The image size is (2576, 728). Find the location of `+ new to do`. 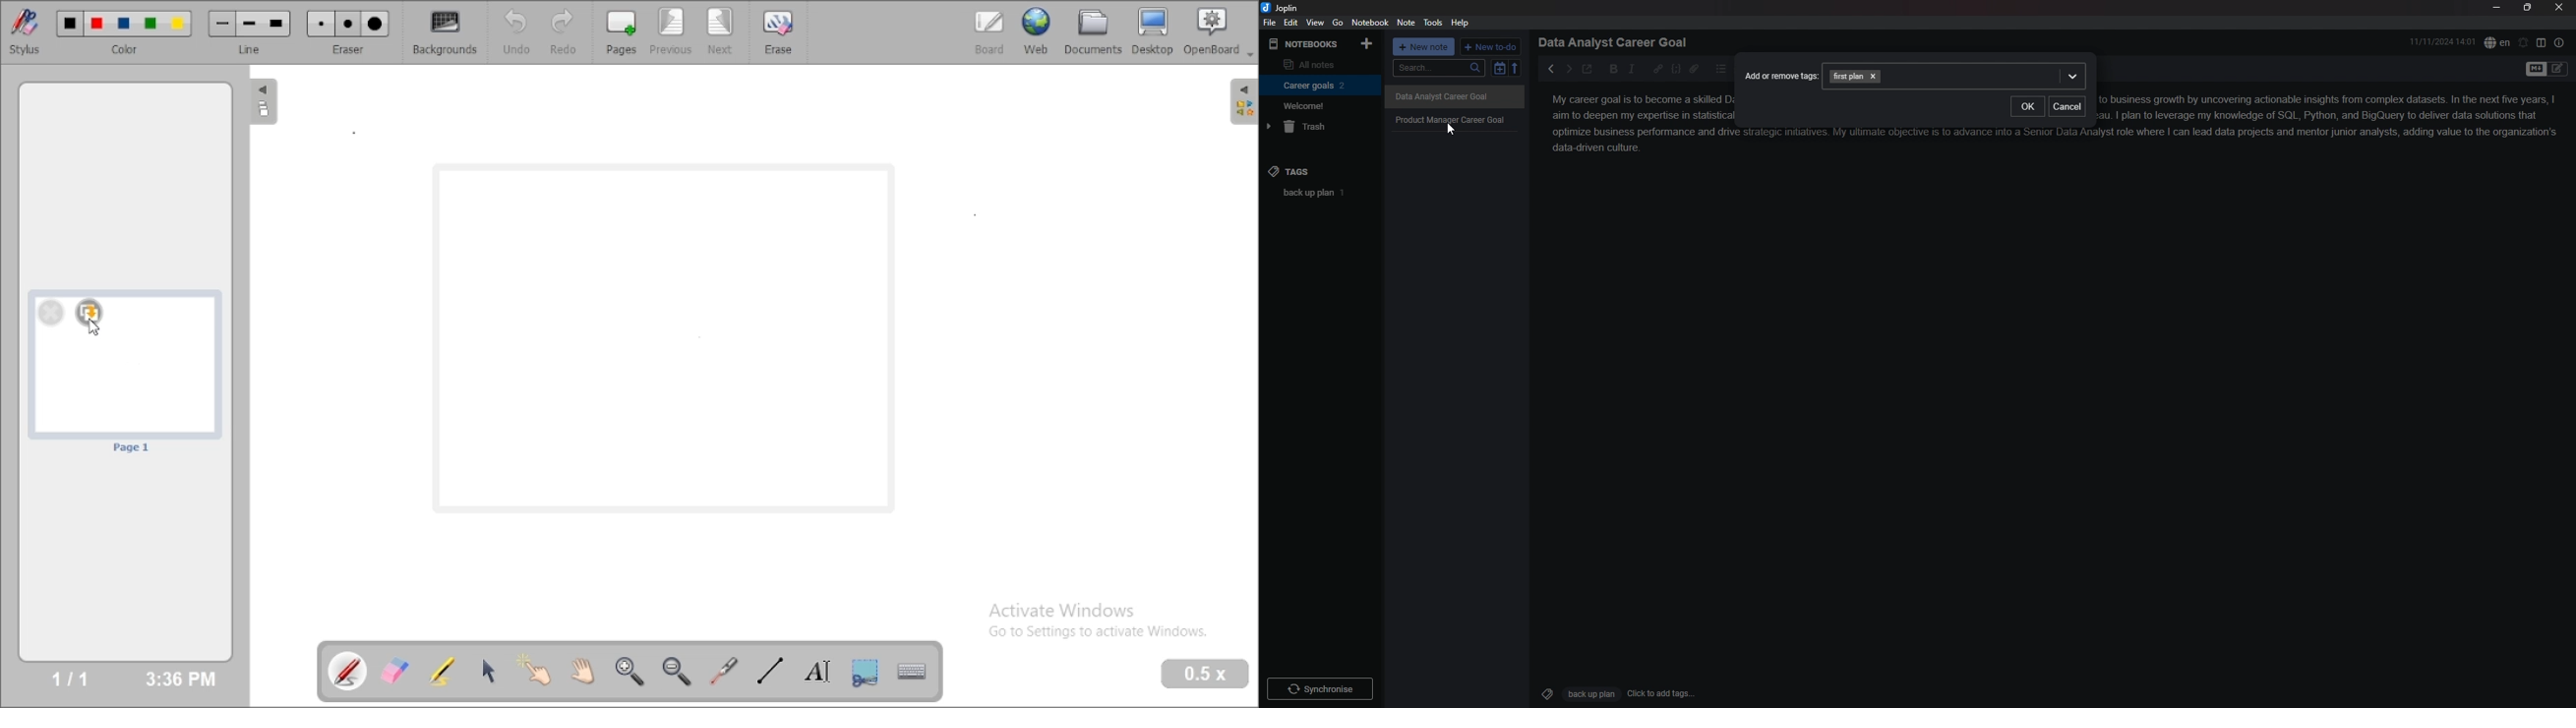

+ new to do is located at coordinates (1490, 47).